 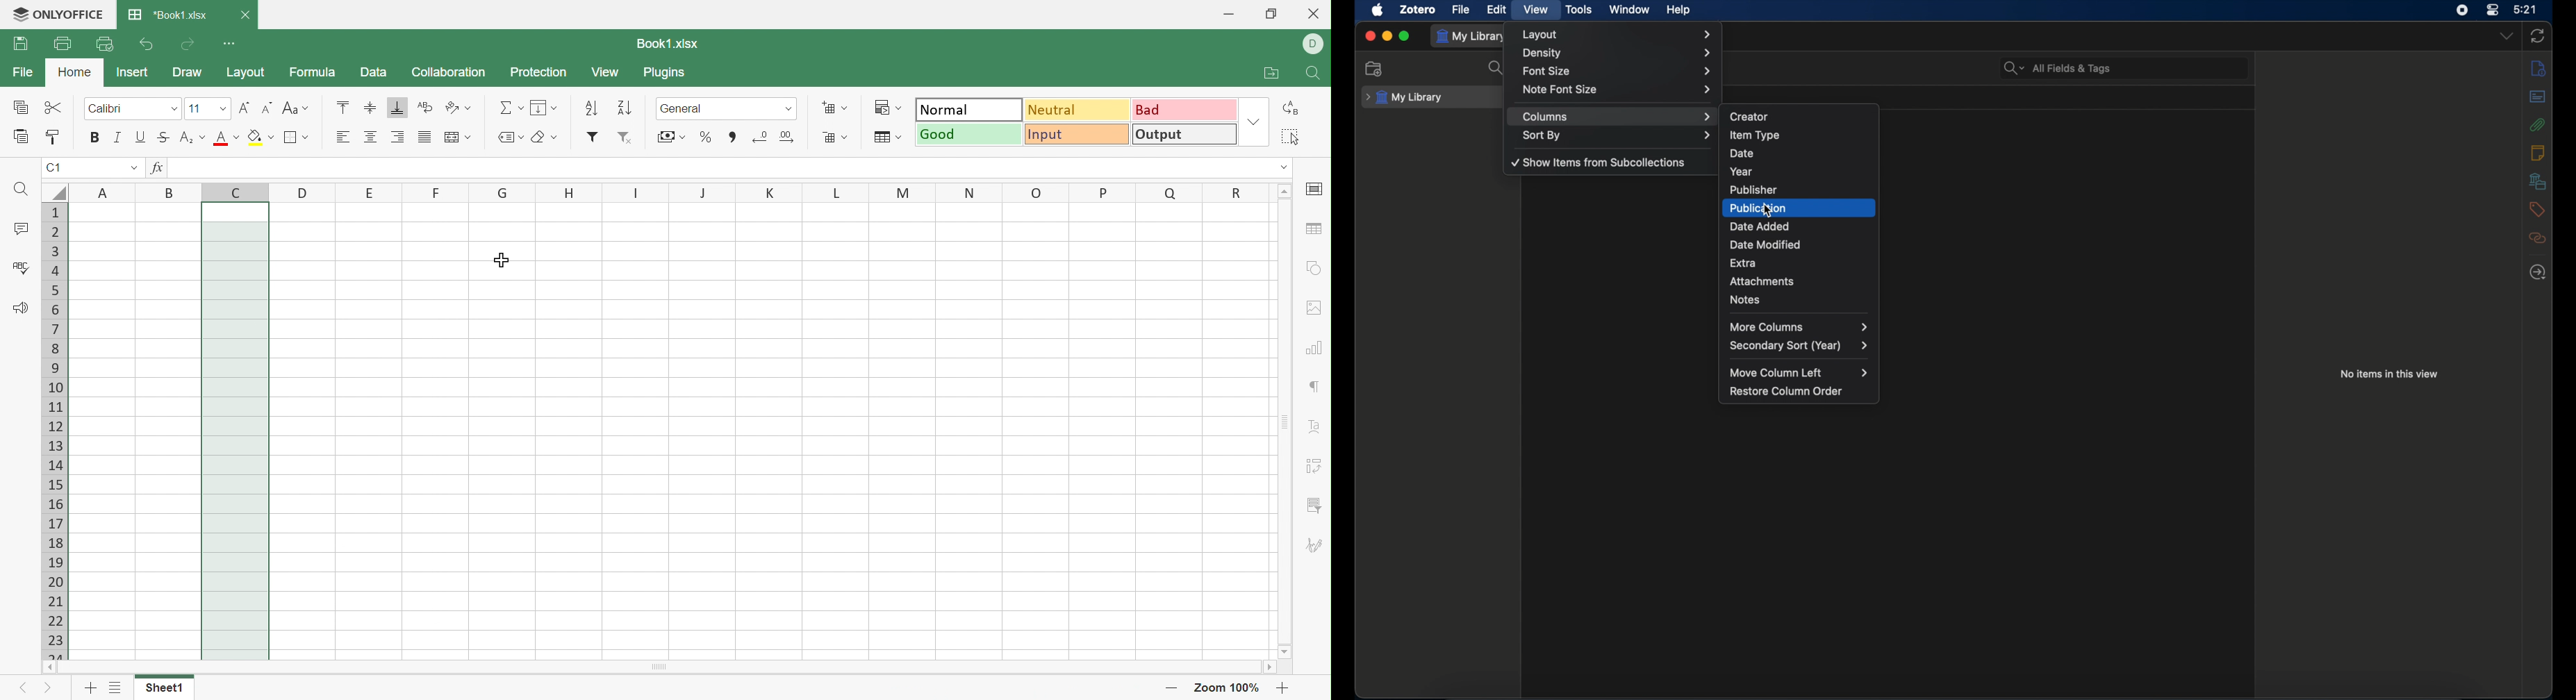 I want to click on Increase decimals, so click(x=788, y=137).